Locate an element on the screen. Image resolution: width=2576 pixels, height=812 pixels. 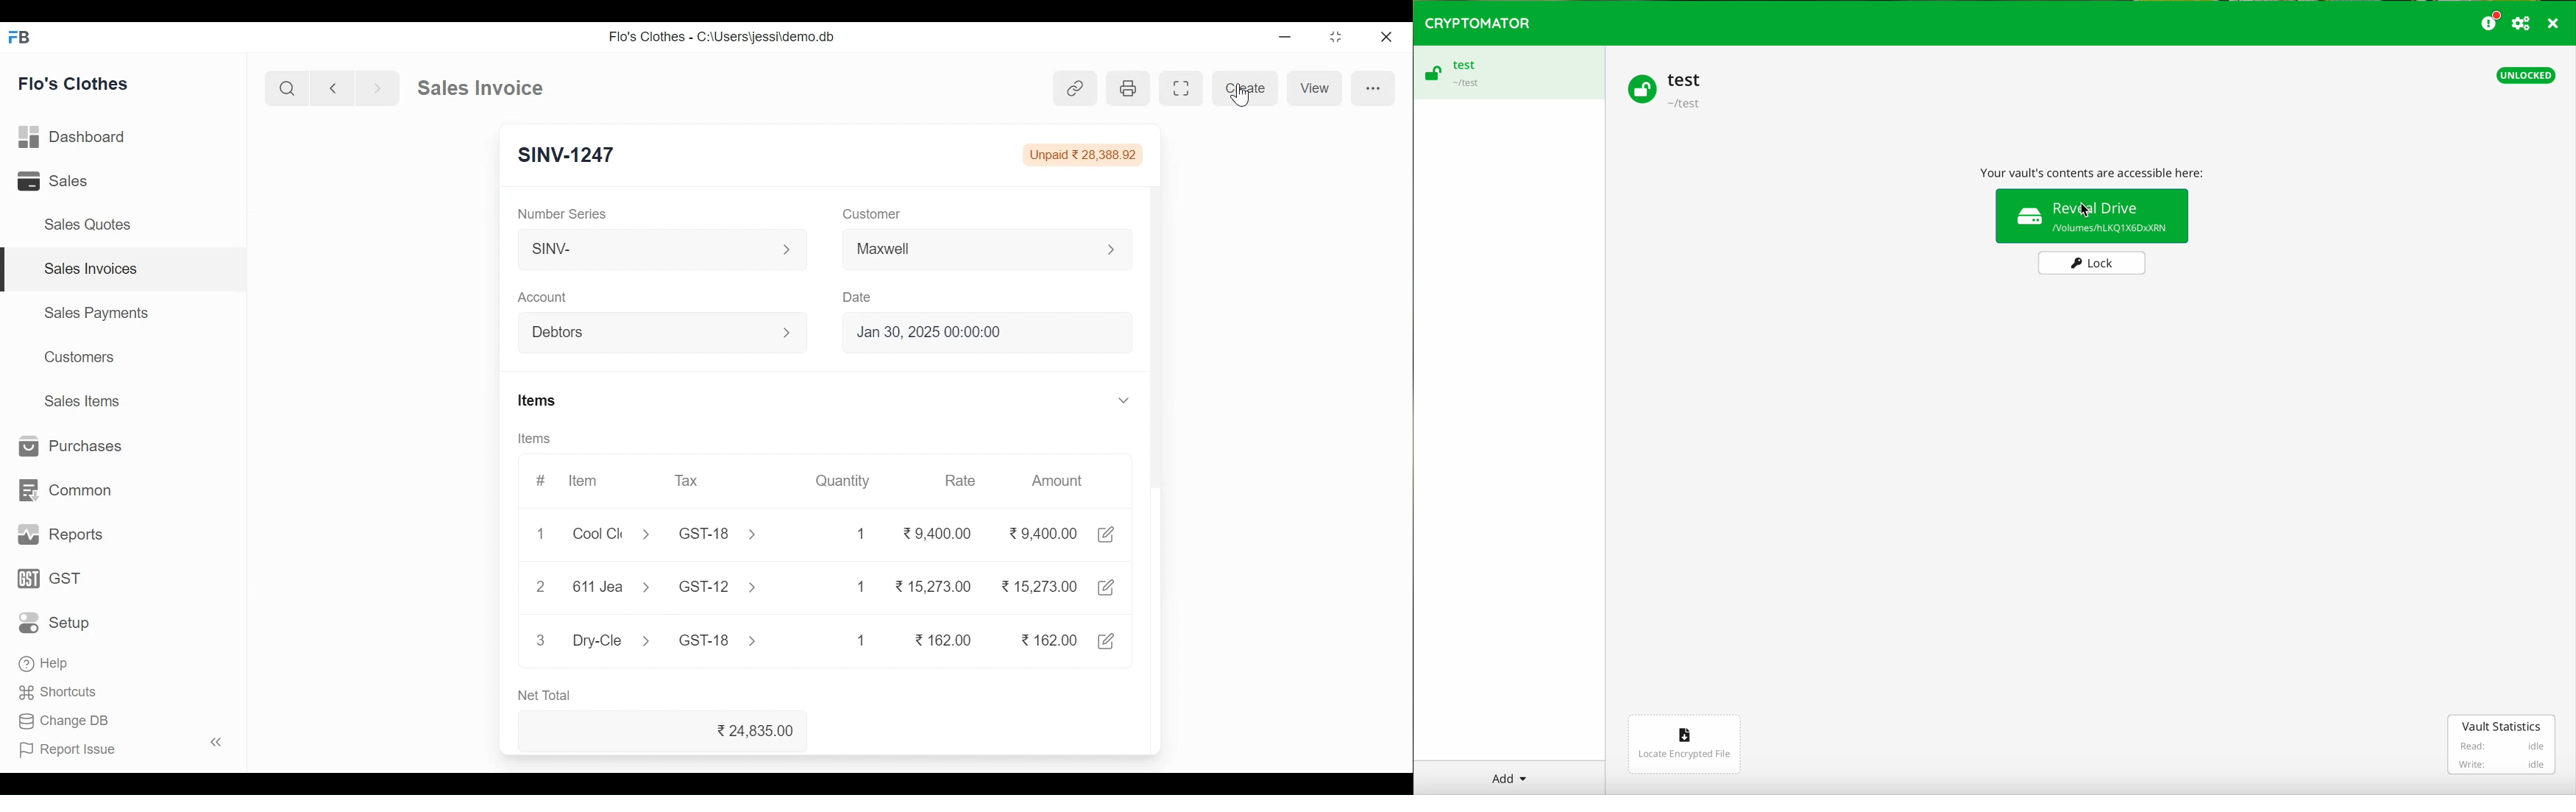
Dry-Cle > GST-18 > is located at coordinates (661, 637).